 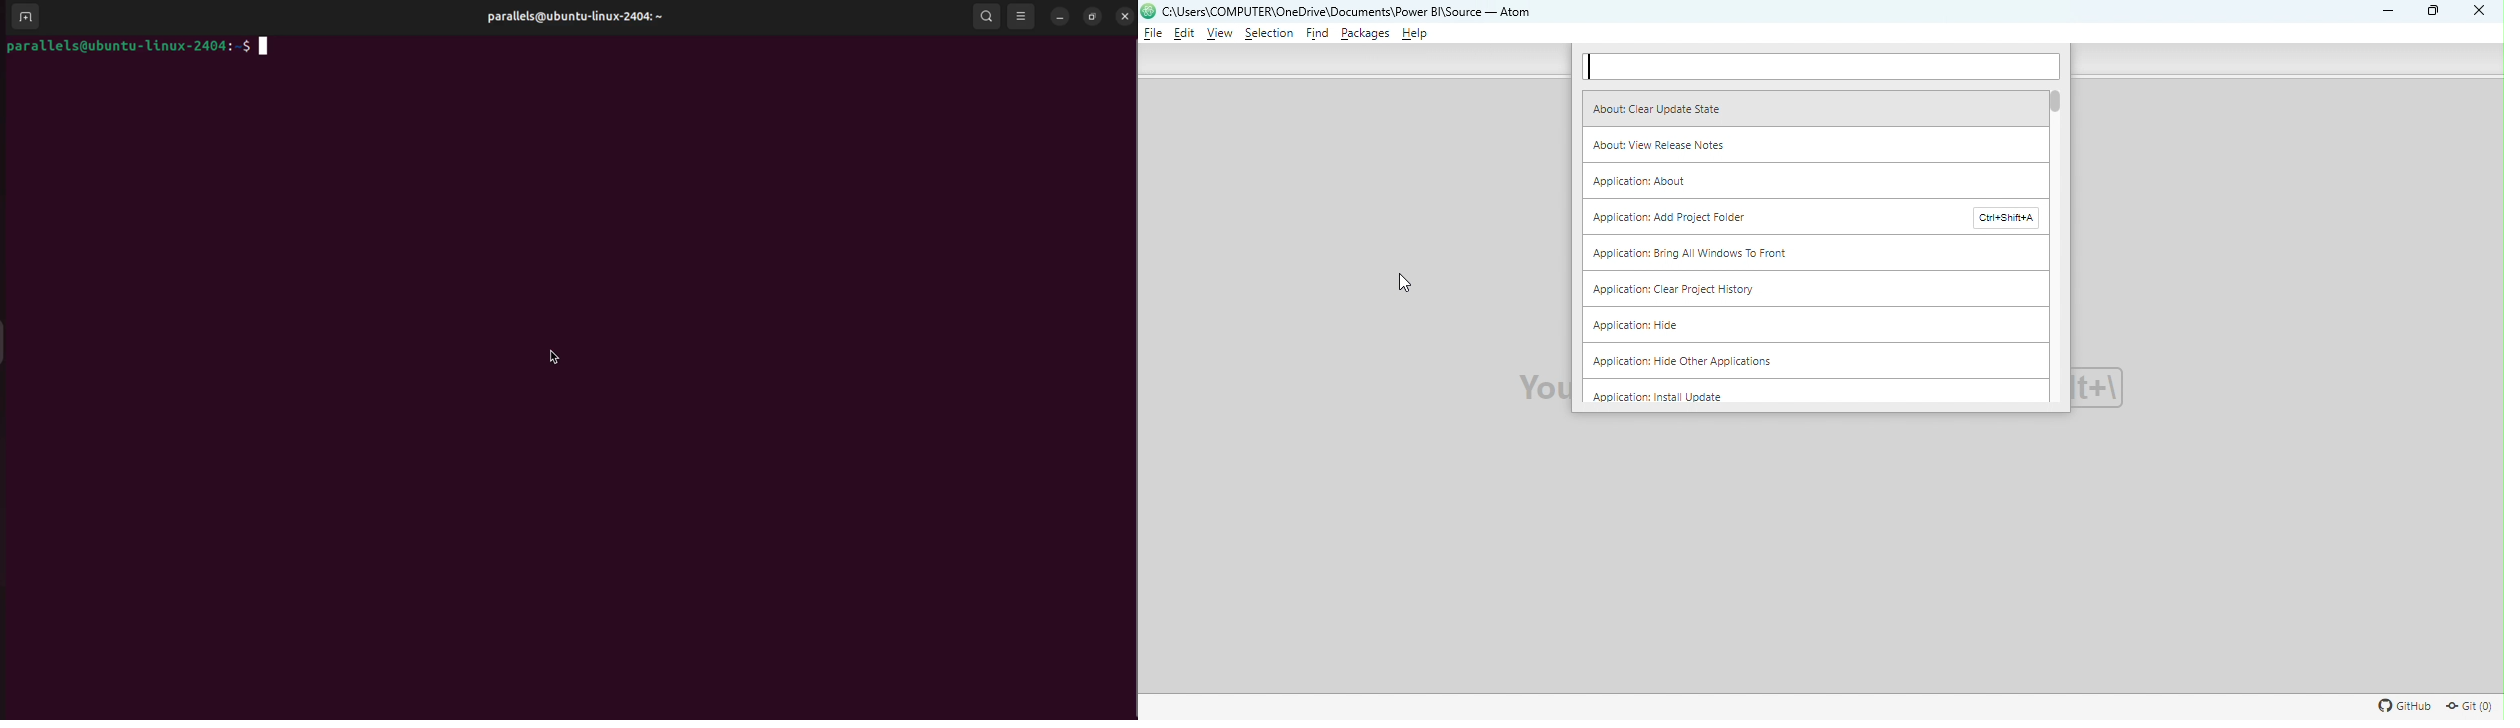 I want to click on About clear update state, so click(x=1815, y=109).